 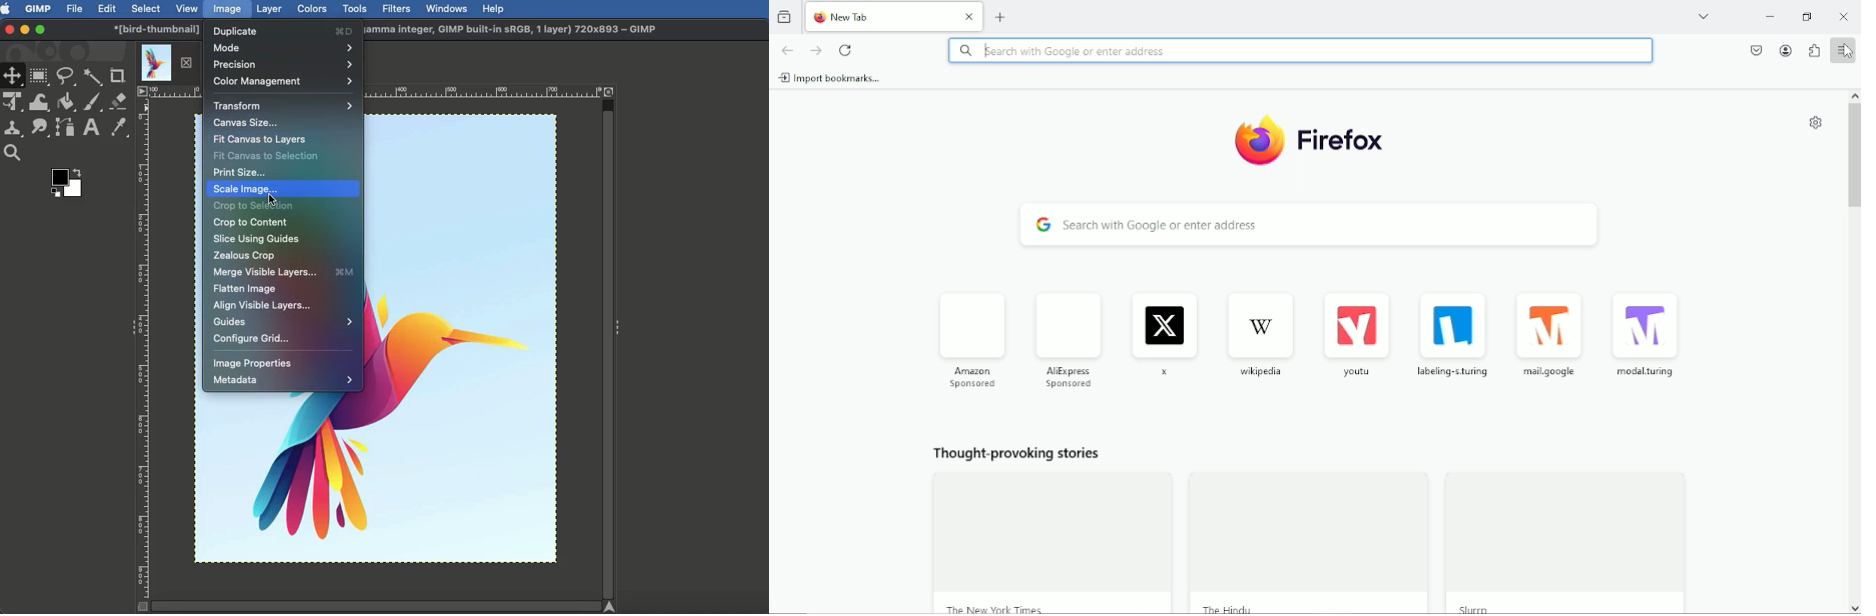 What do you see at coordinates (1843, 14) in the screenshot?
I see `Close` at bounding box center [1843, 14].